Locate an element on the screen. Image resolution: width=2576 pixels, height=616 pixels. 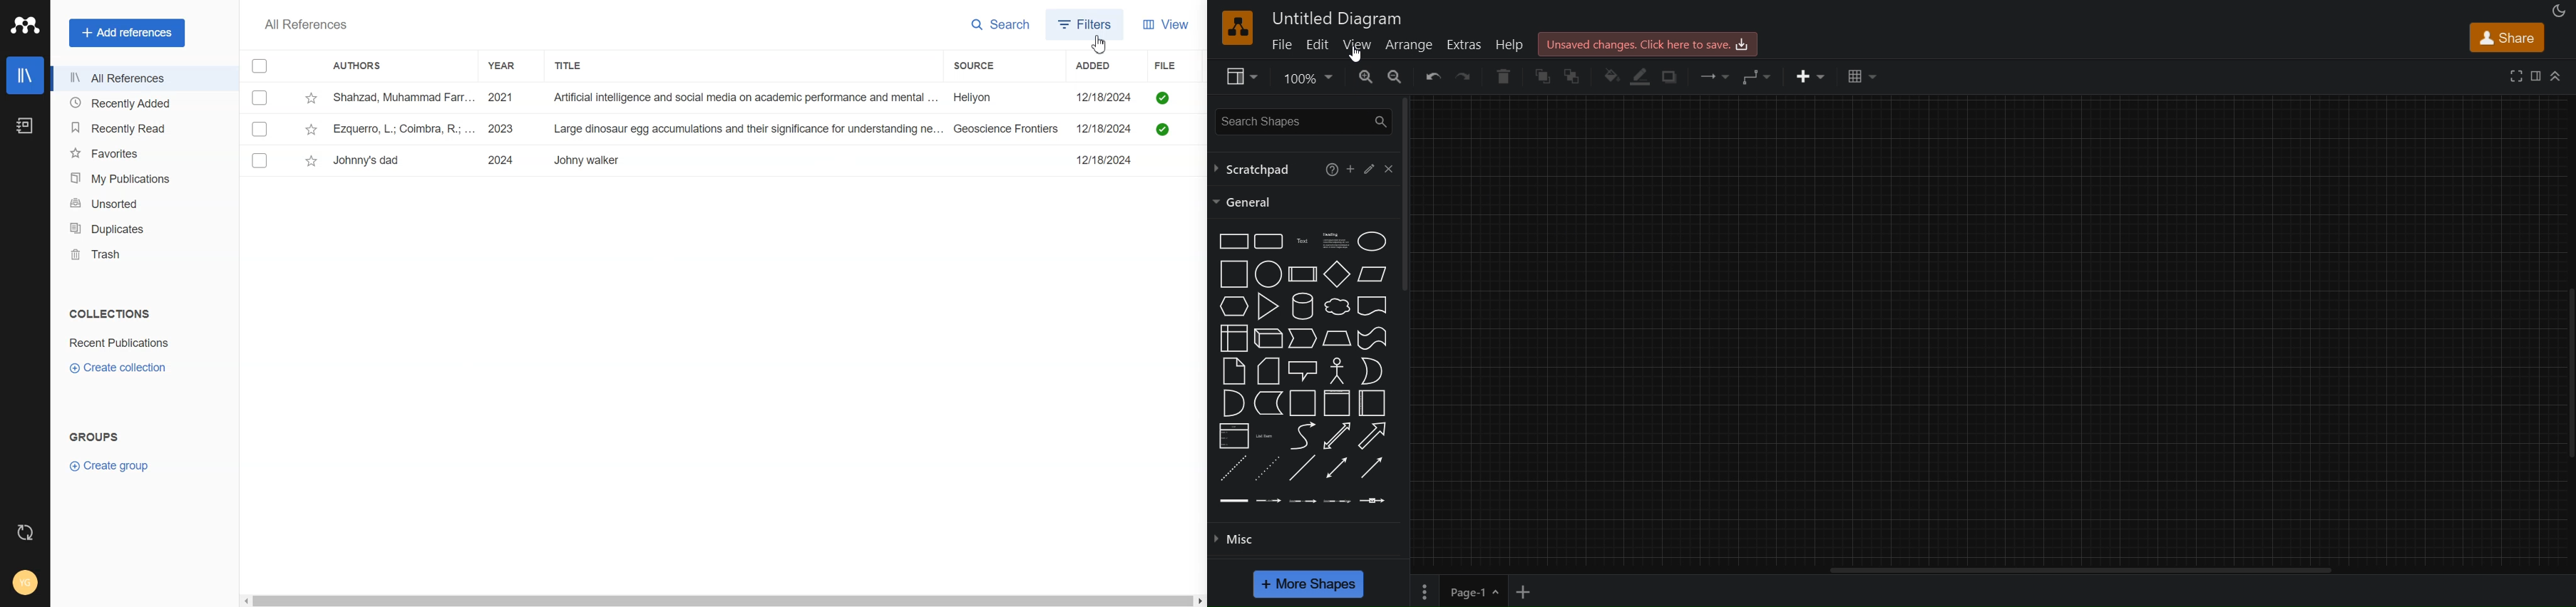
zoom out is located at coordinates (1395, 77).